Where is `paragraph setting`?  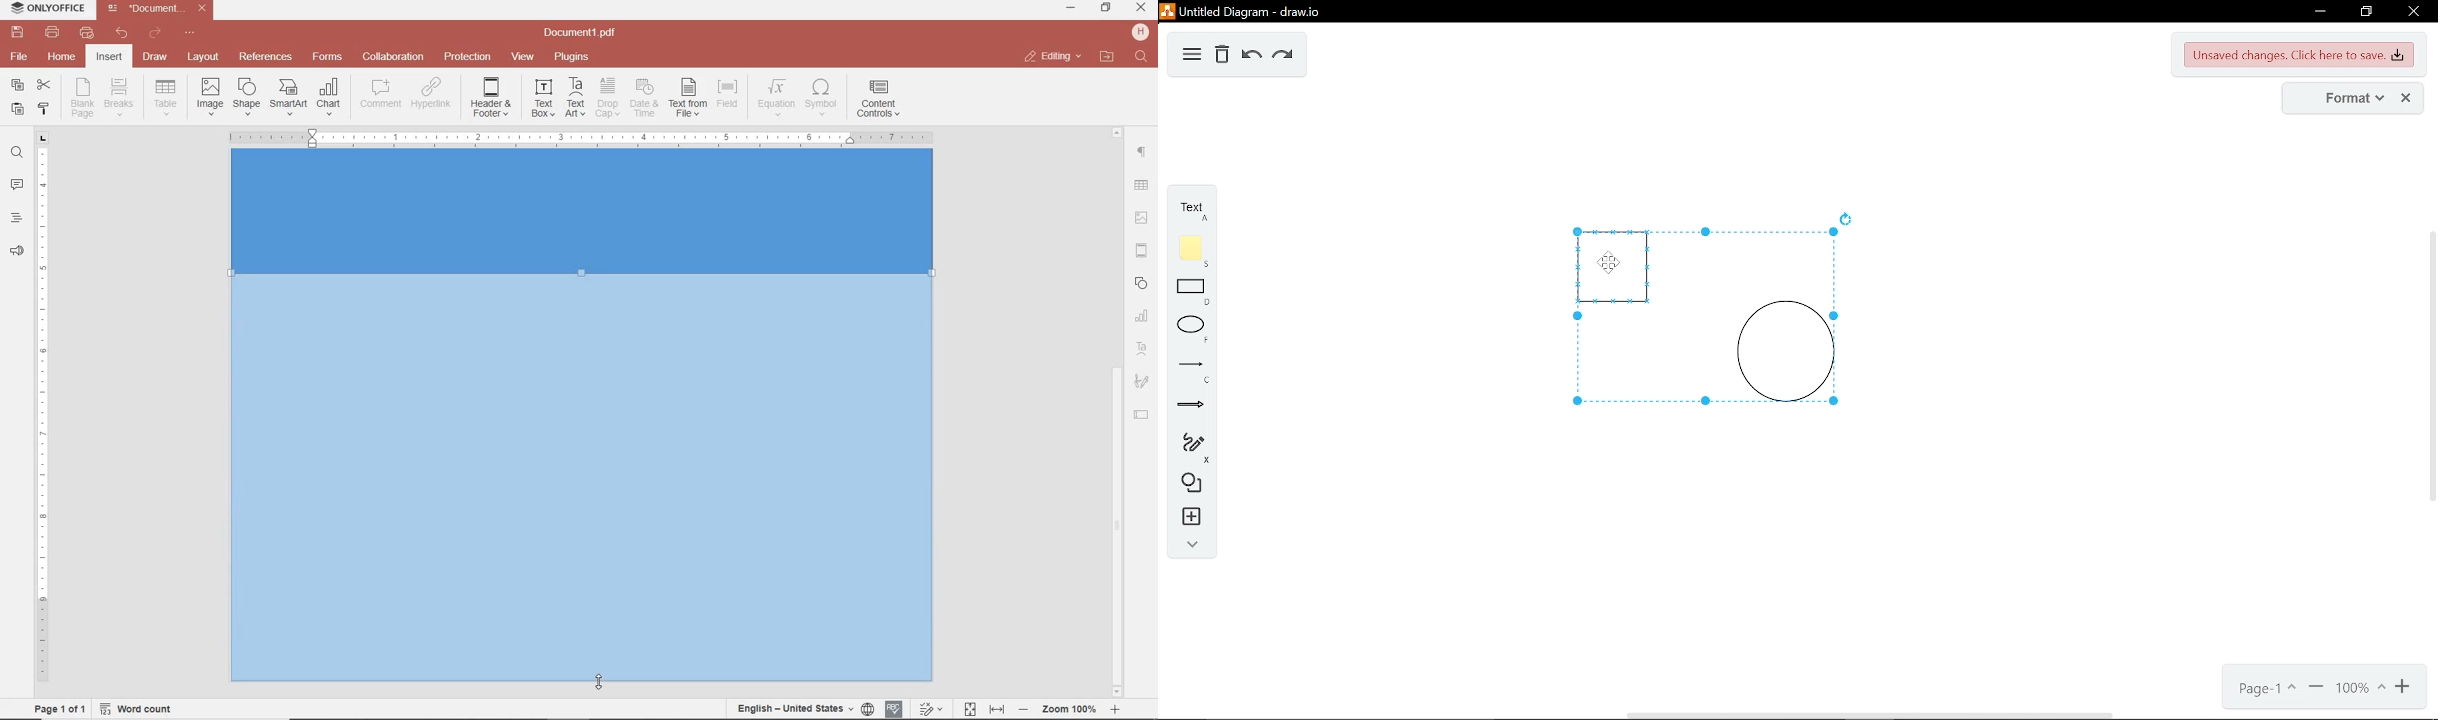
paragraph setting is located at coordinates (1143, 150).